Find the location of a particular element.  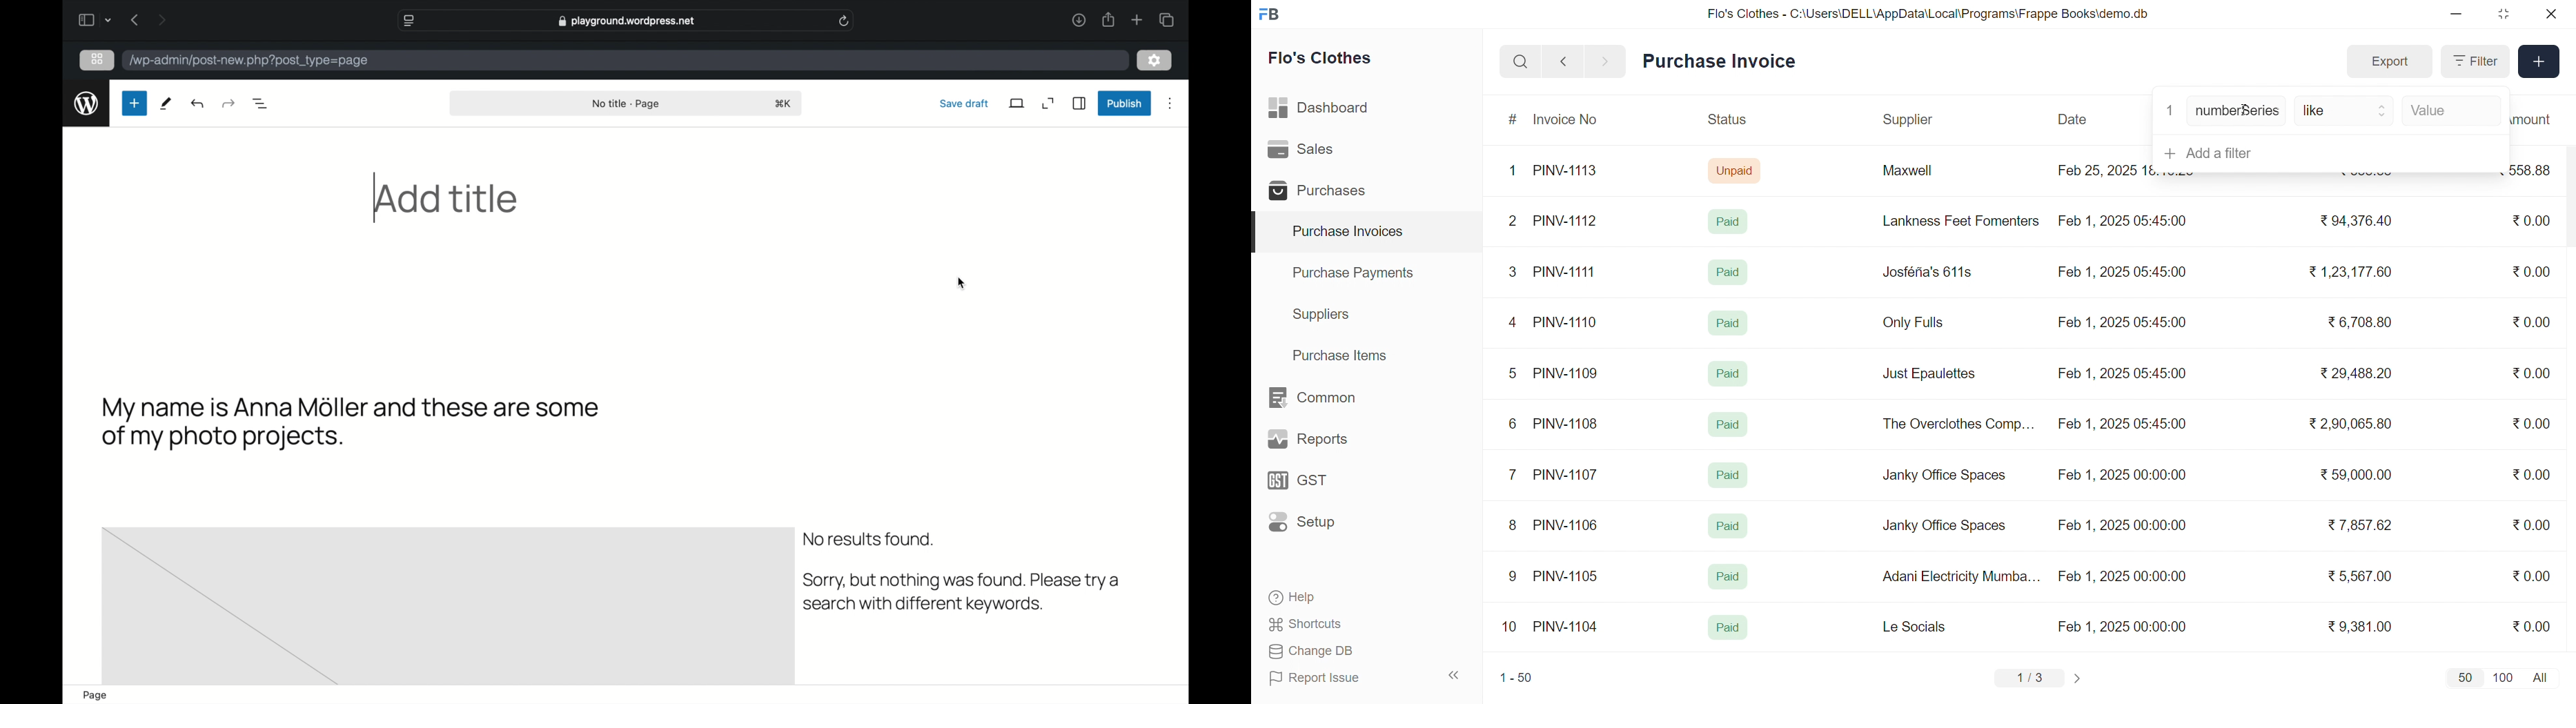

navigate forward is located at coordinates (1606, 60).